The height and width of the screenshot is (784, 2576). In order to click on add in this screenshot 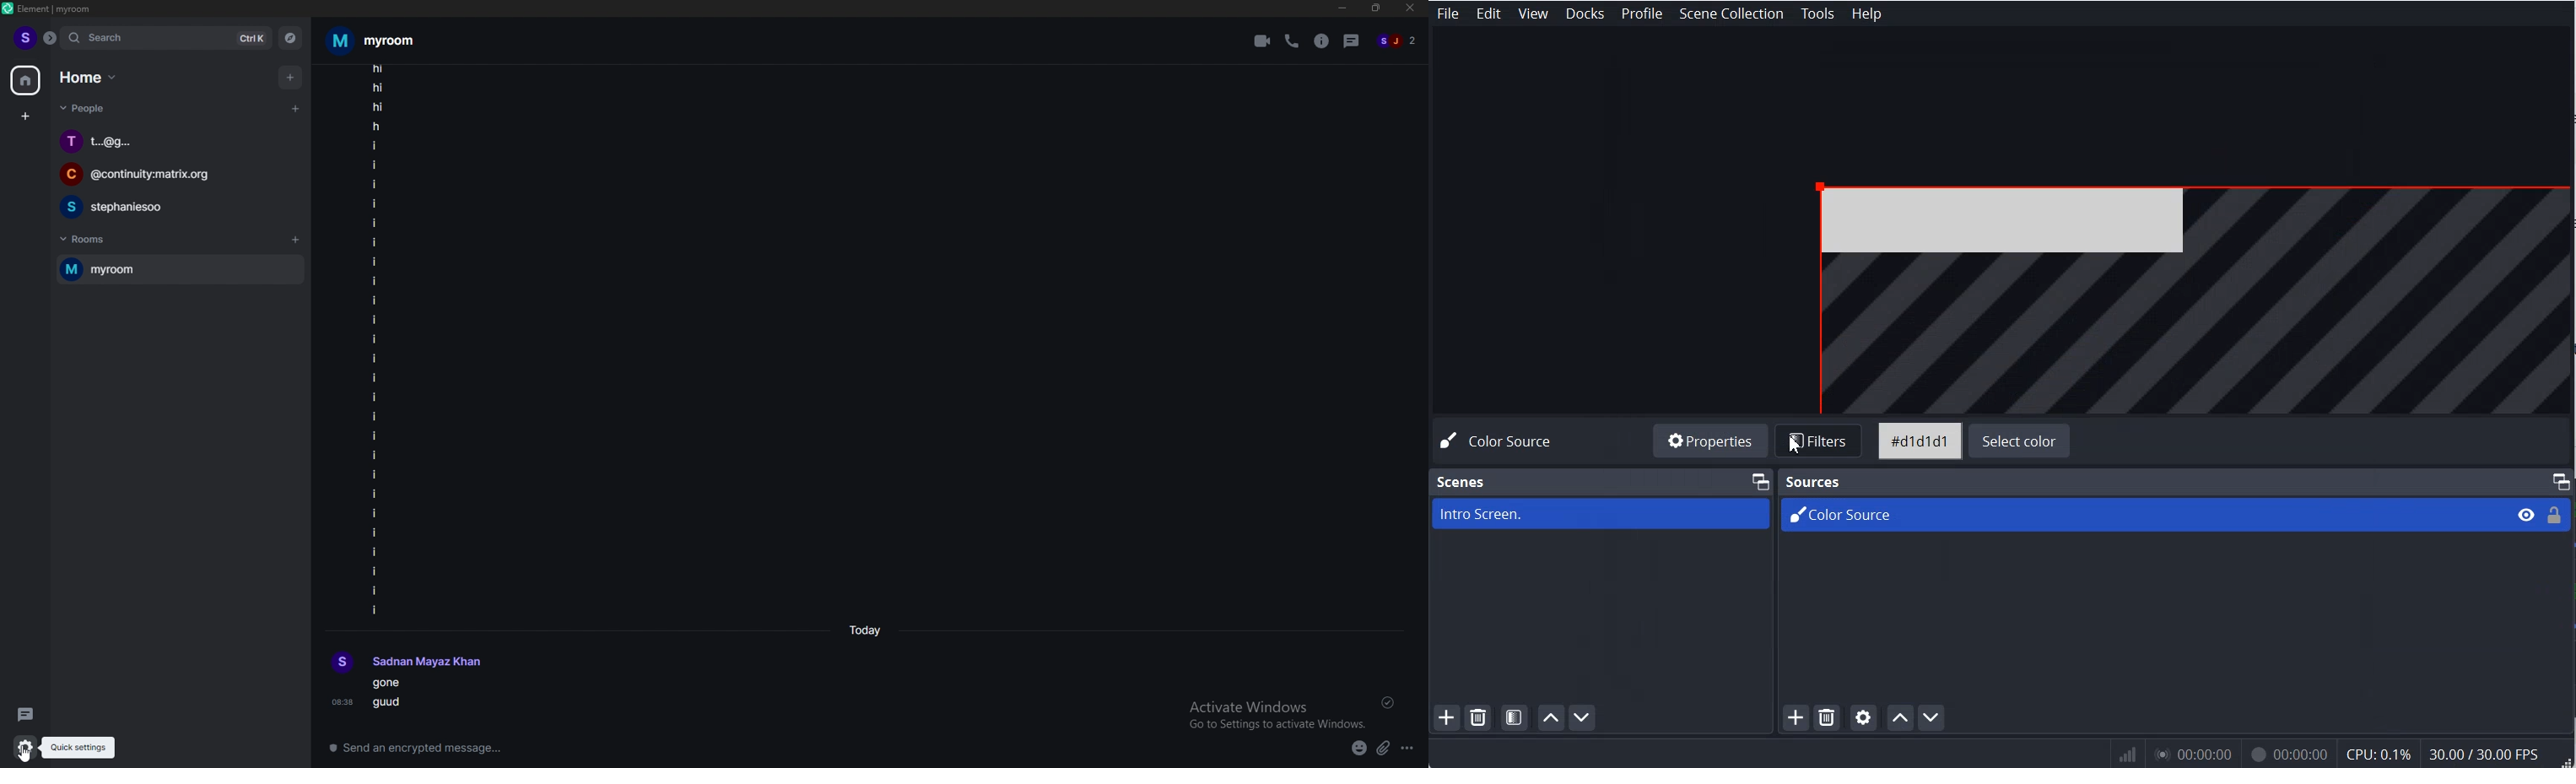, I will do `click(292, 77)`.